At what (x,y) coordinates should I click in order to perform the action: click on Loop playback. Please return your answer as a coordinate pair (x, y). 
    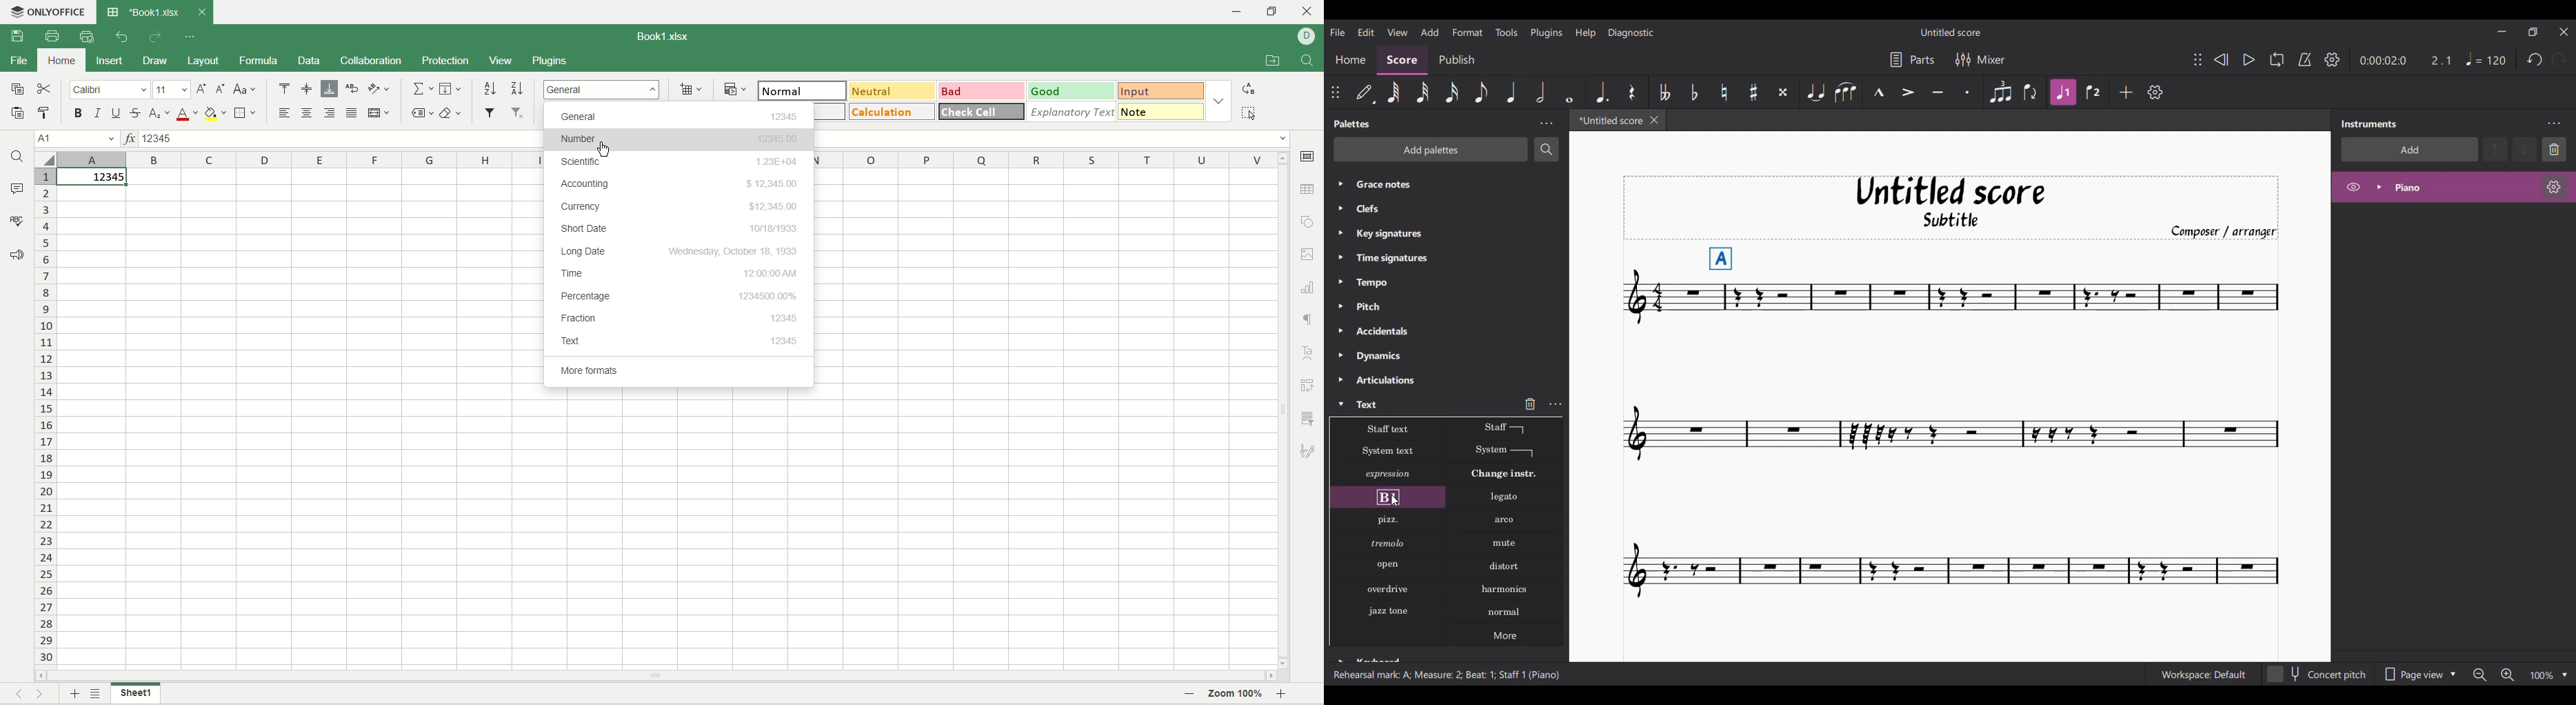
    Looking at the image, I should click on (2276, 59).